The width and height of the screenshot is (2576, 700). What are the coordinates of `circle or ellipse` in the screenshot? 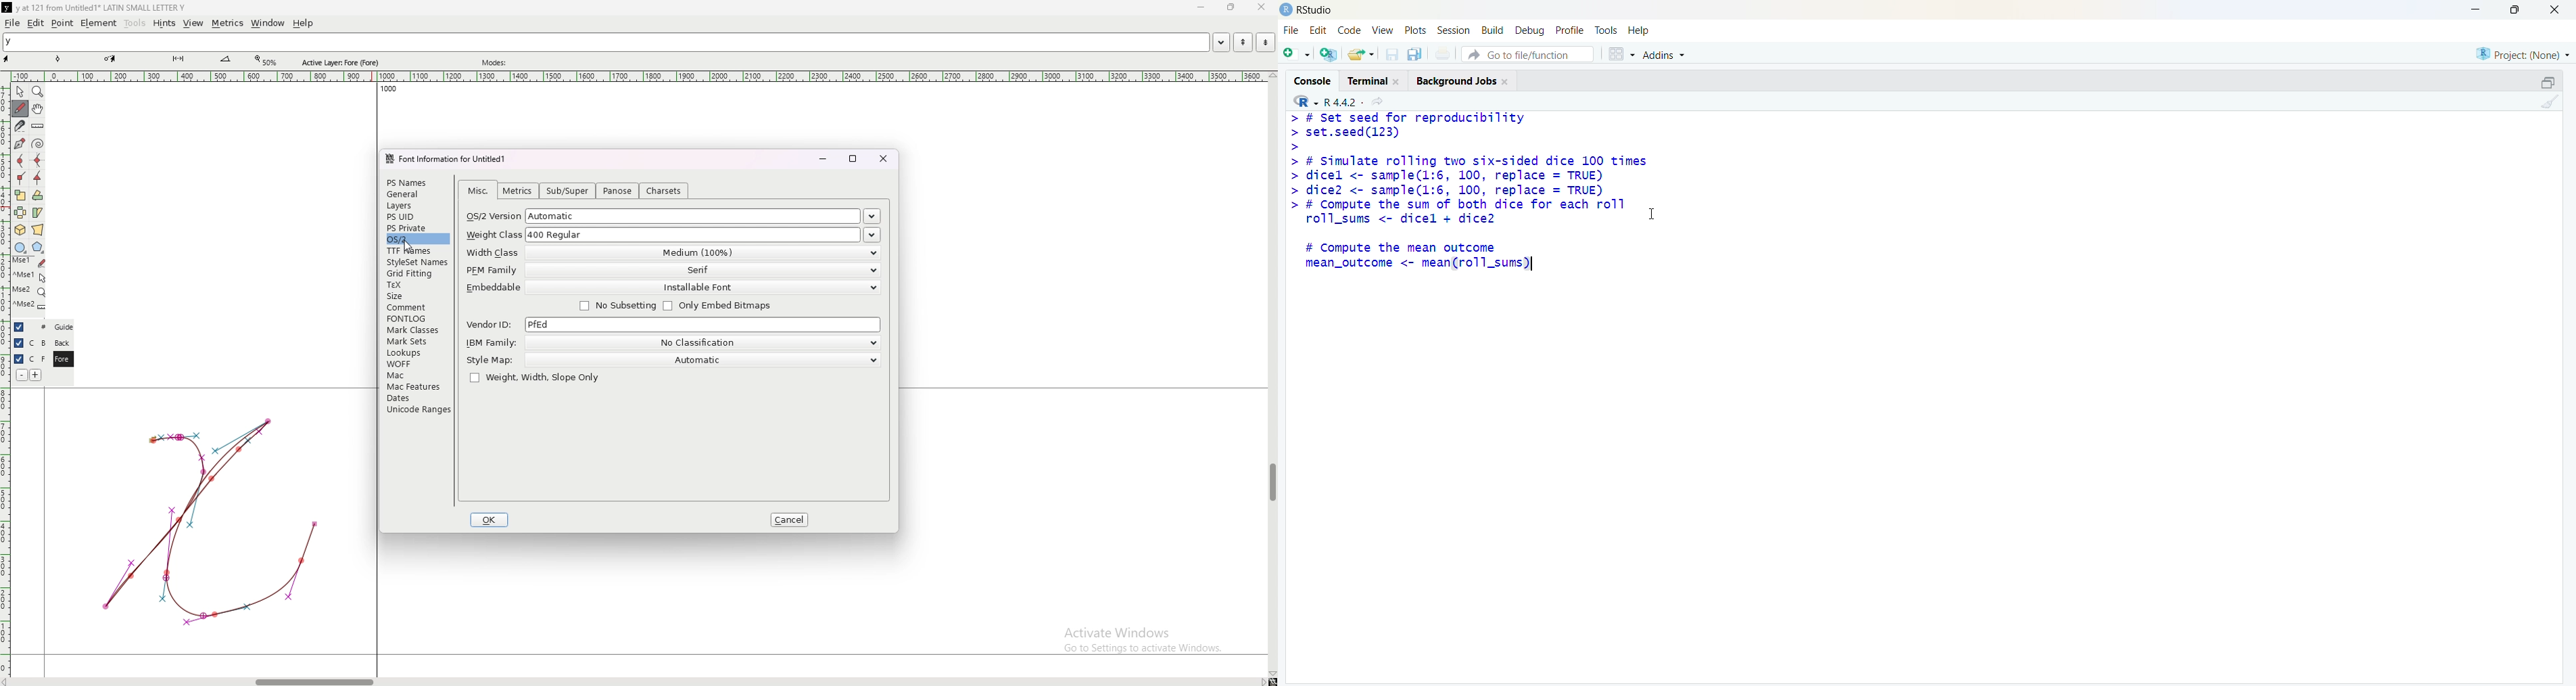 It's located at (20, 247).